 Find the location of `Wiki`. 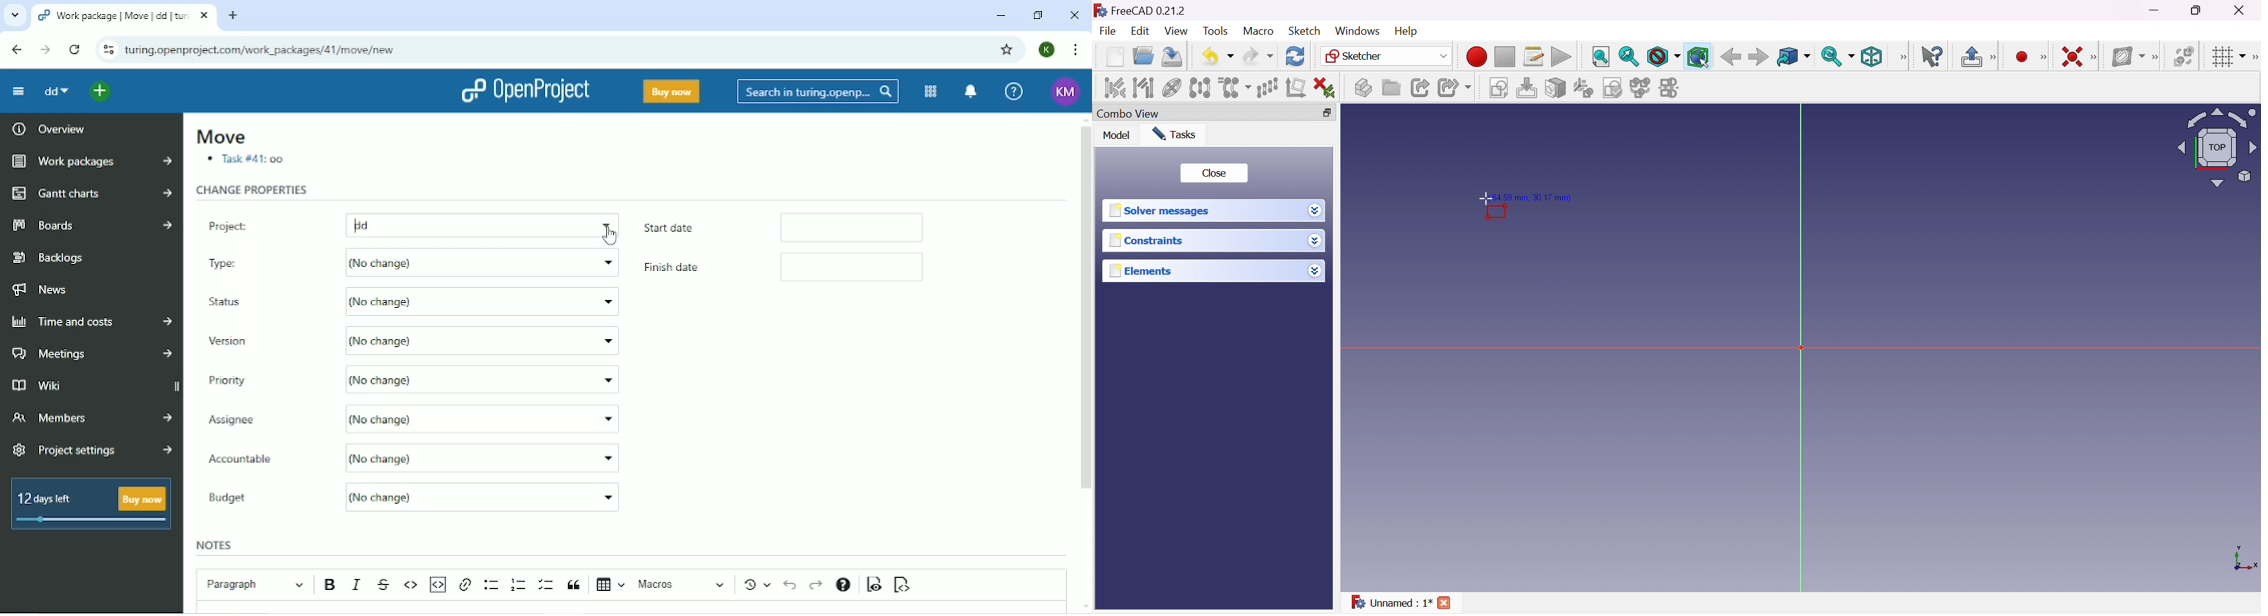

Wiki is located at coordinates (62, 385).